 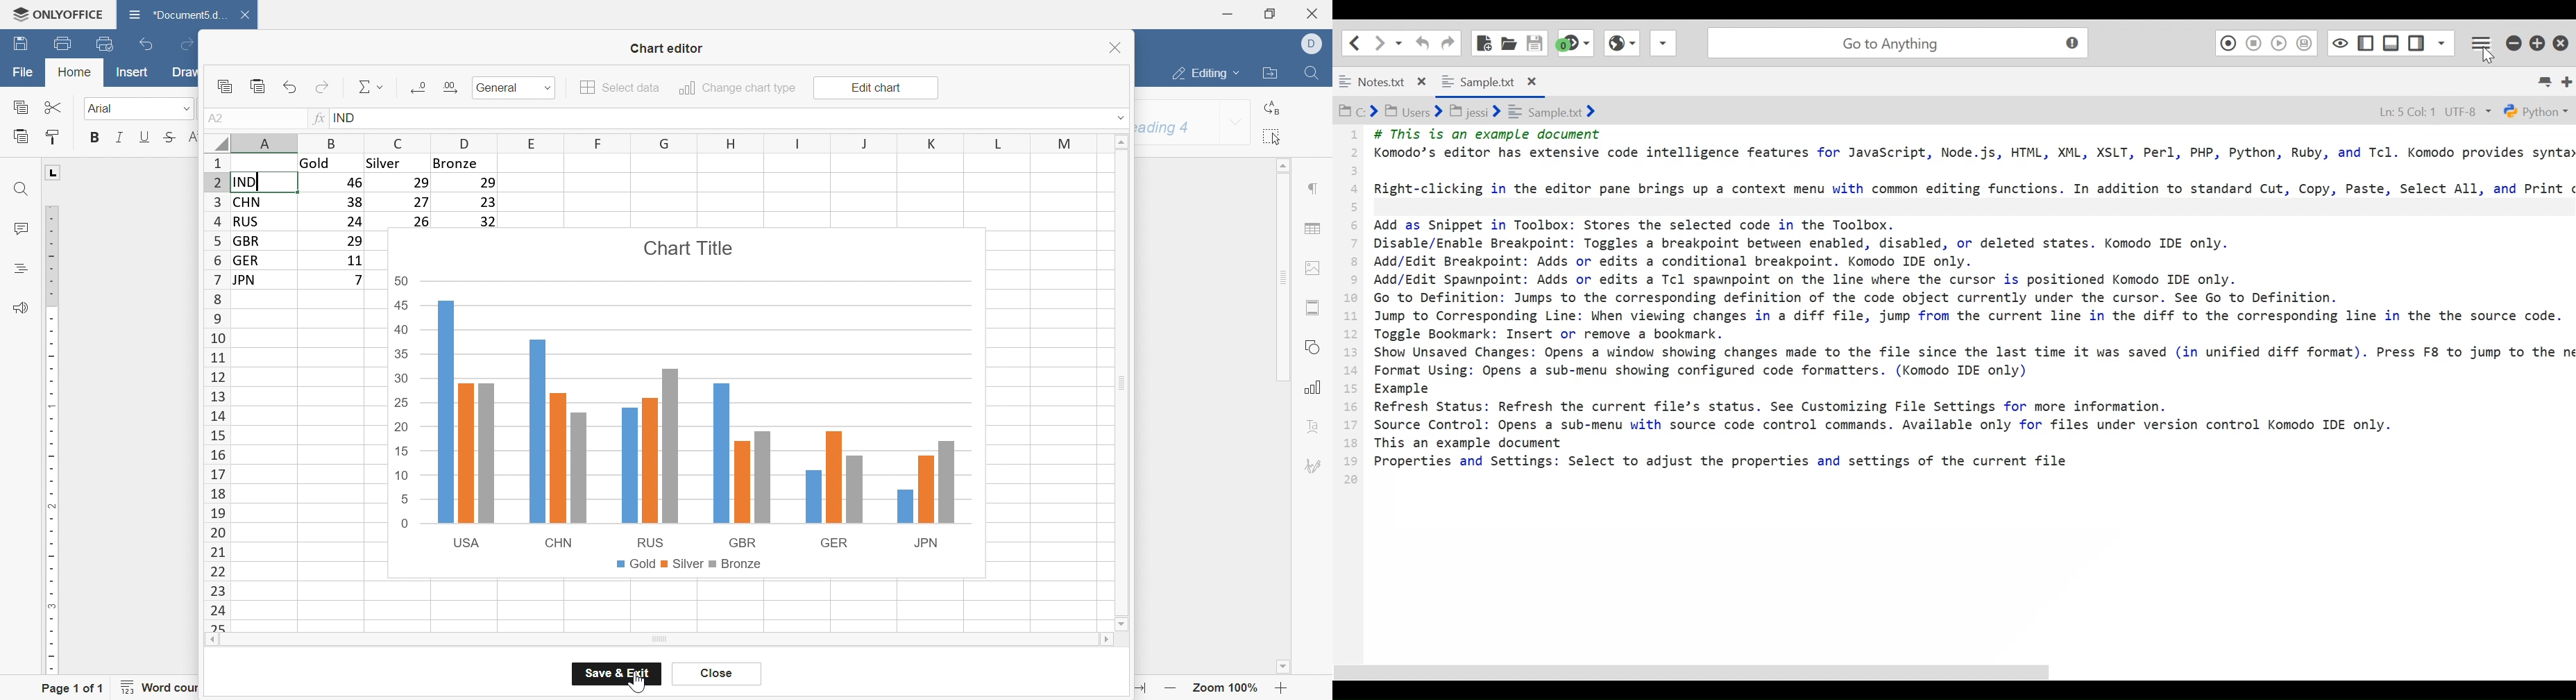 I want to click on decrease decimal places, so click(x=420, y=87).